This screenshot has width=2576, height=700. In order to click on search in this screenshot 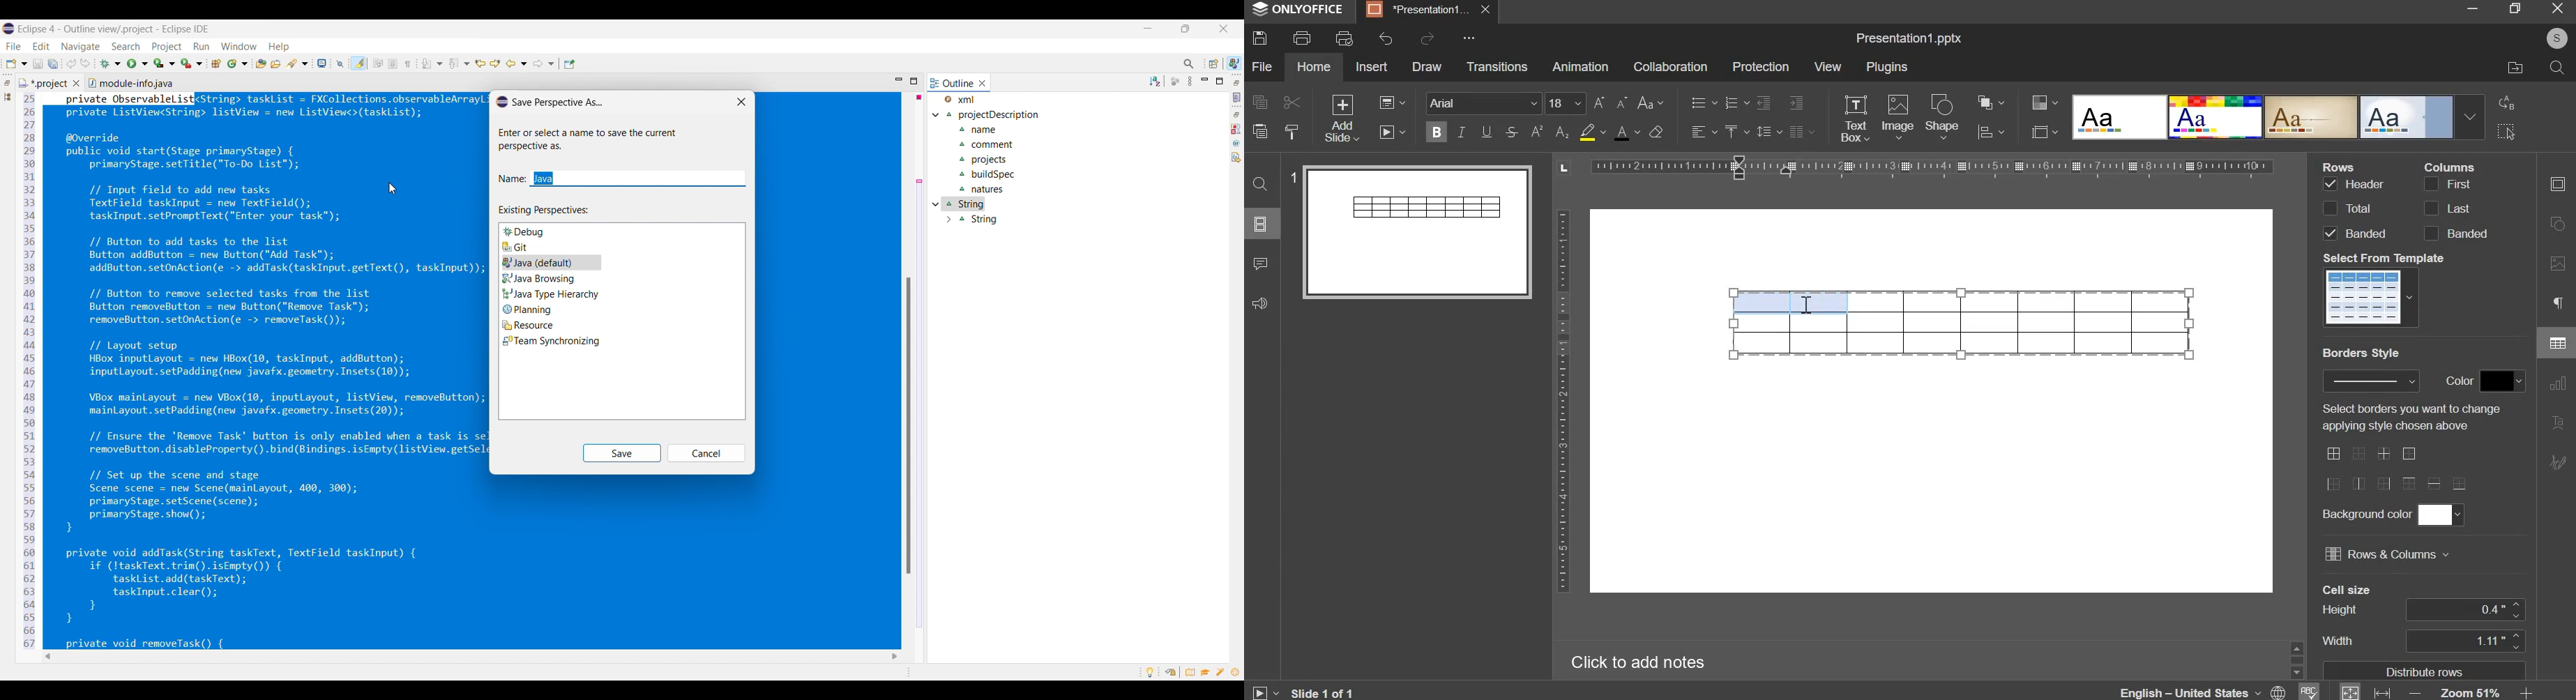, I will do `click(2556, 68)`.